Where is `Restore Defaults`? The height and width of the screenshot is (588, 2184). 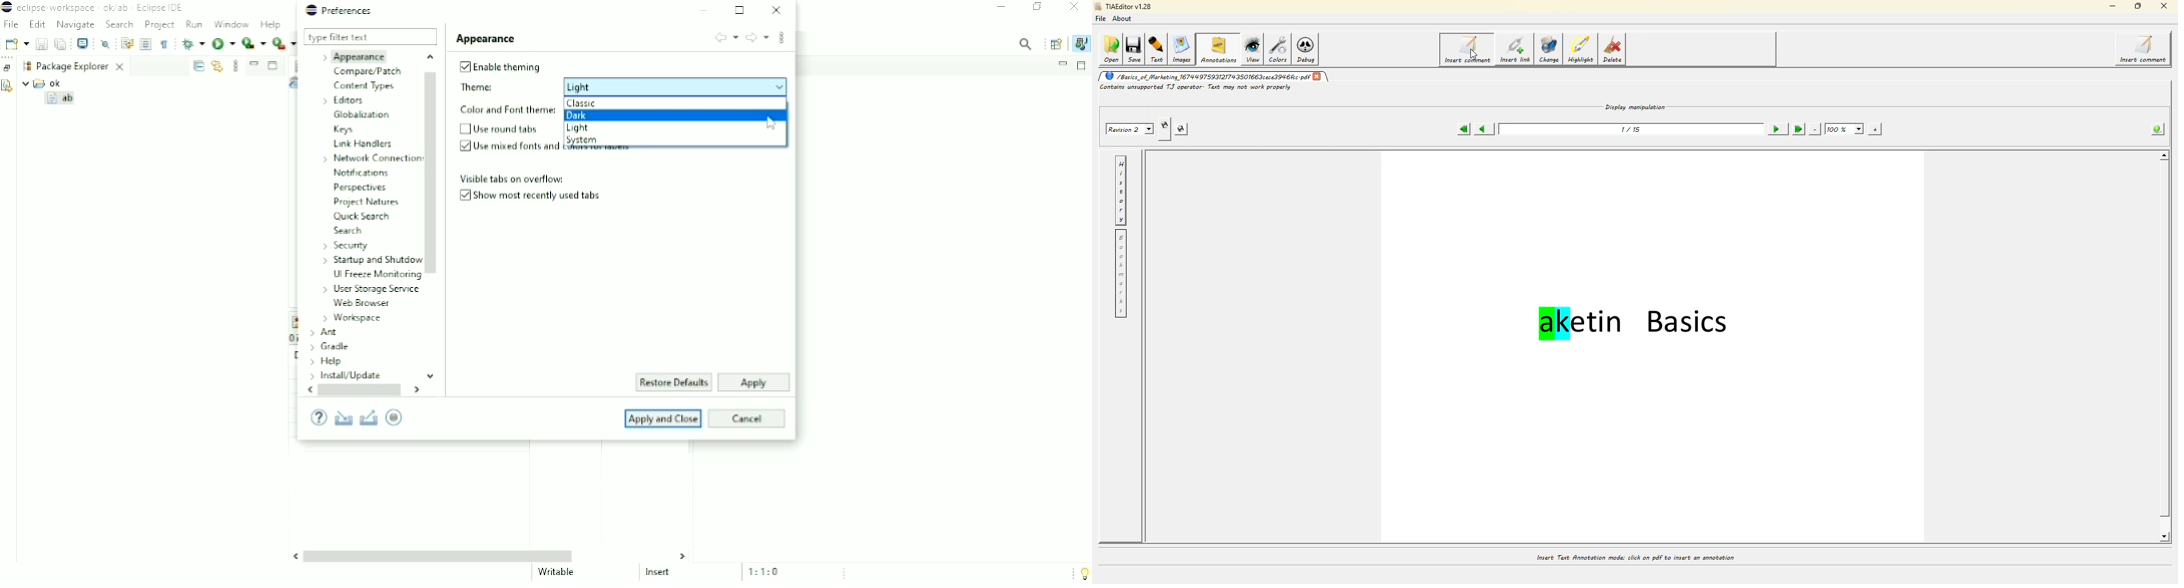 Restore Defaults is located at coordinates (673, 383).